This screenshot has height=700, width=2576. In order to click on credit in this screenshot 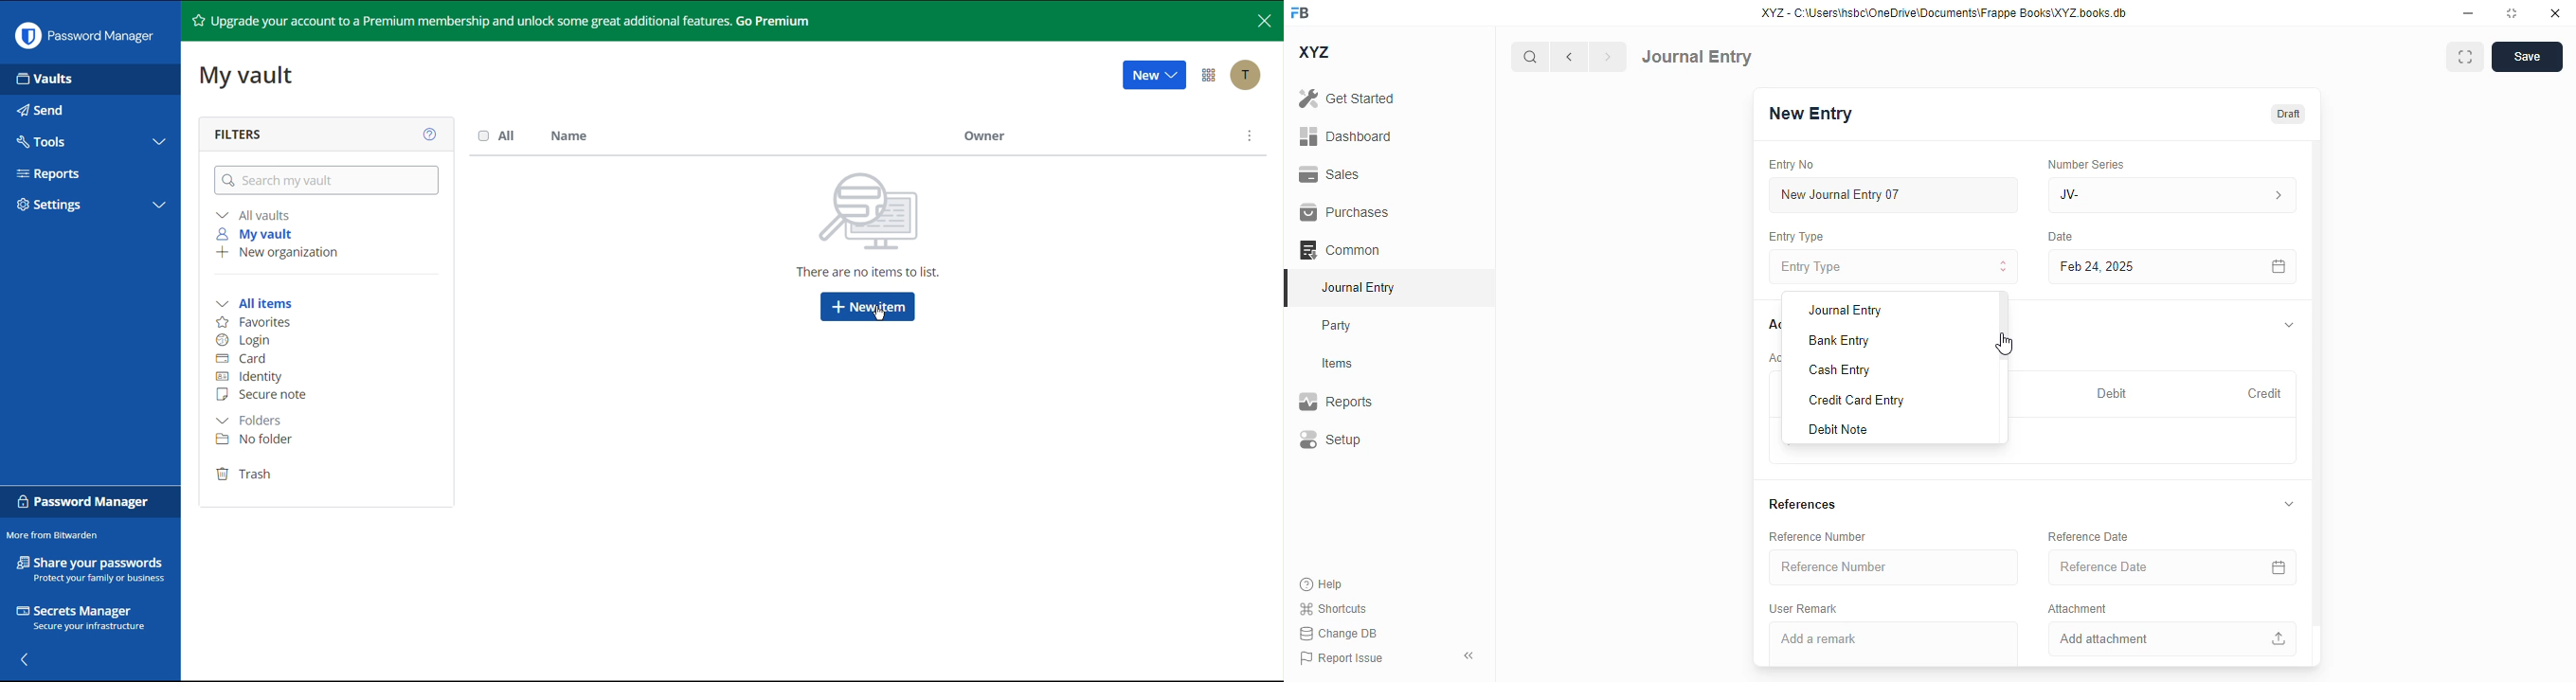, I will do `click(2266, 393)`.